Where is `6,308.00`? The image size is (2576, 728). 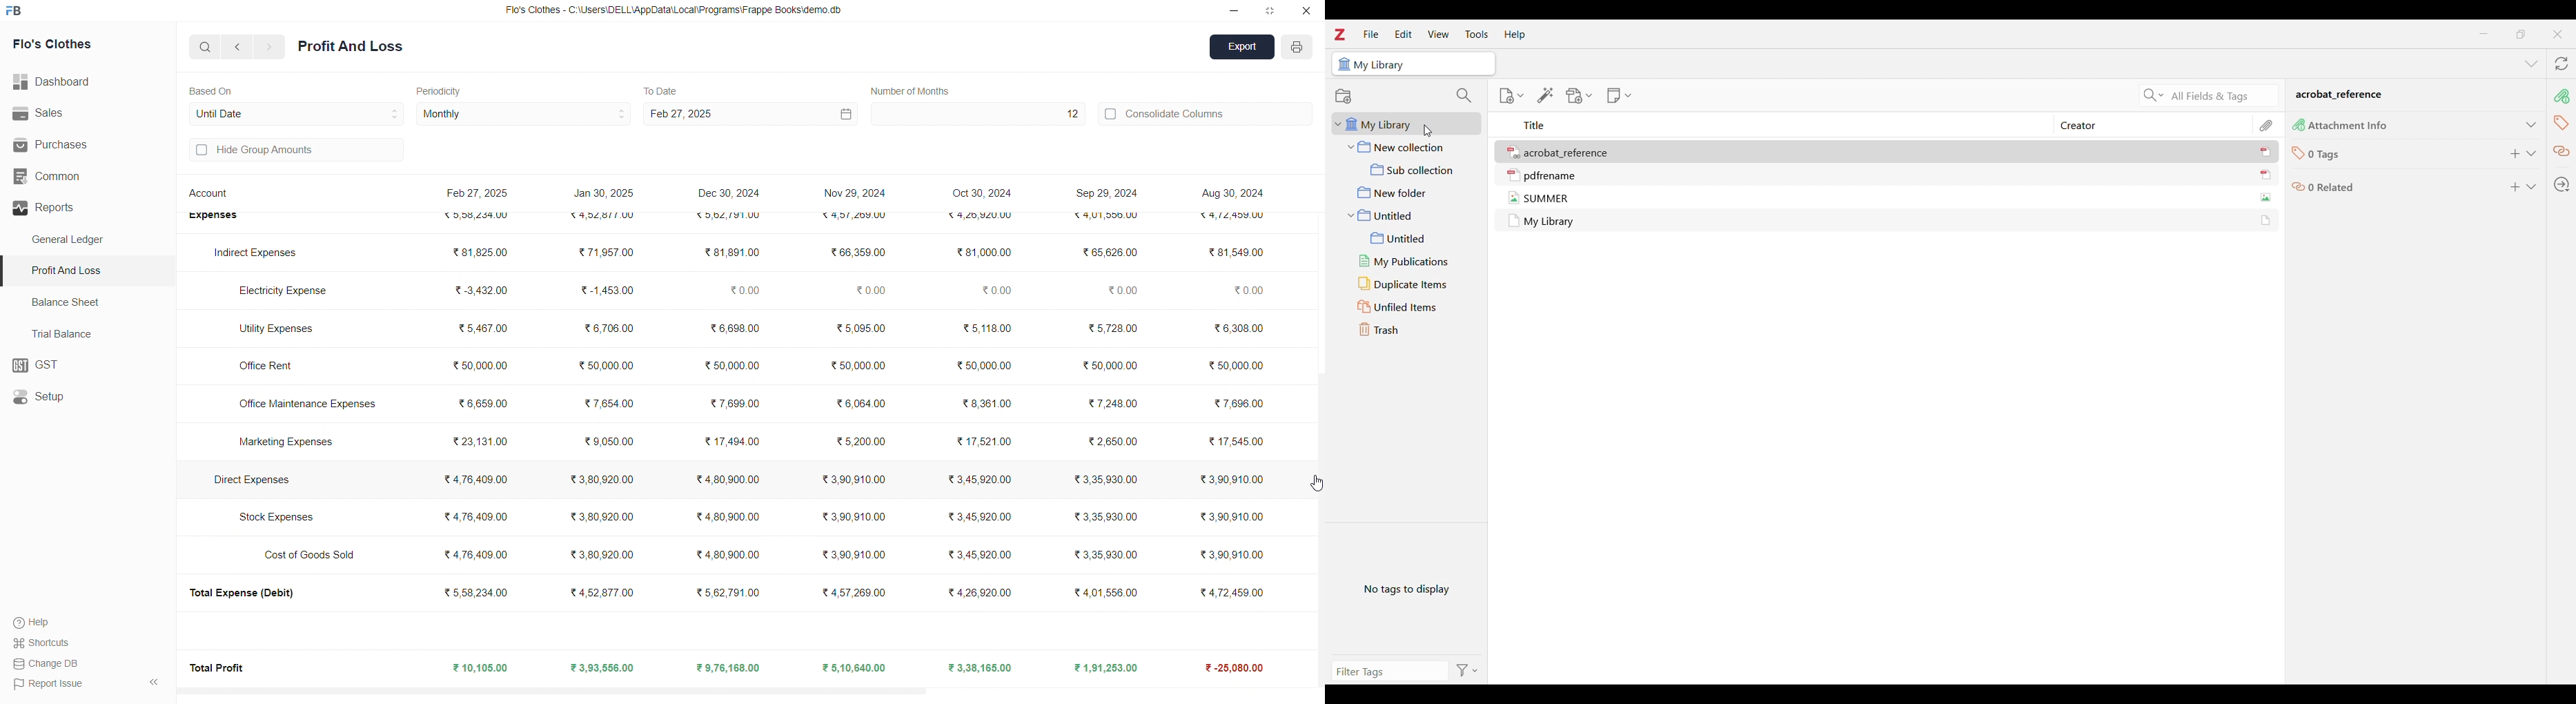 6,308.00 is located at coordinates (1234, 329).